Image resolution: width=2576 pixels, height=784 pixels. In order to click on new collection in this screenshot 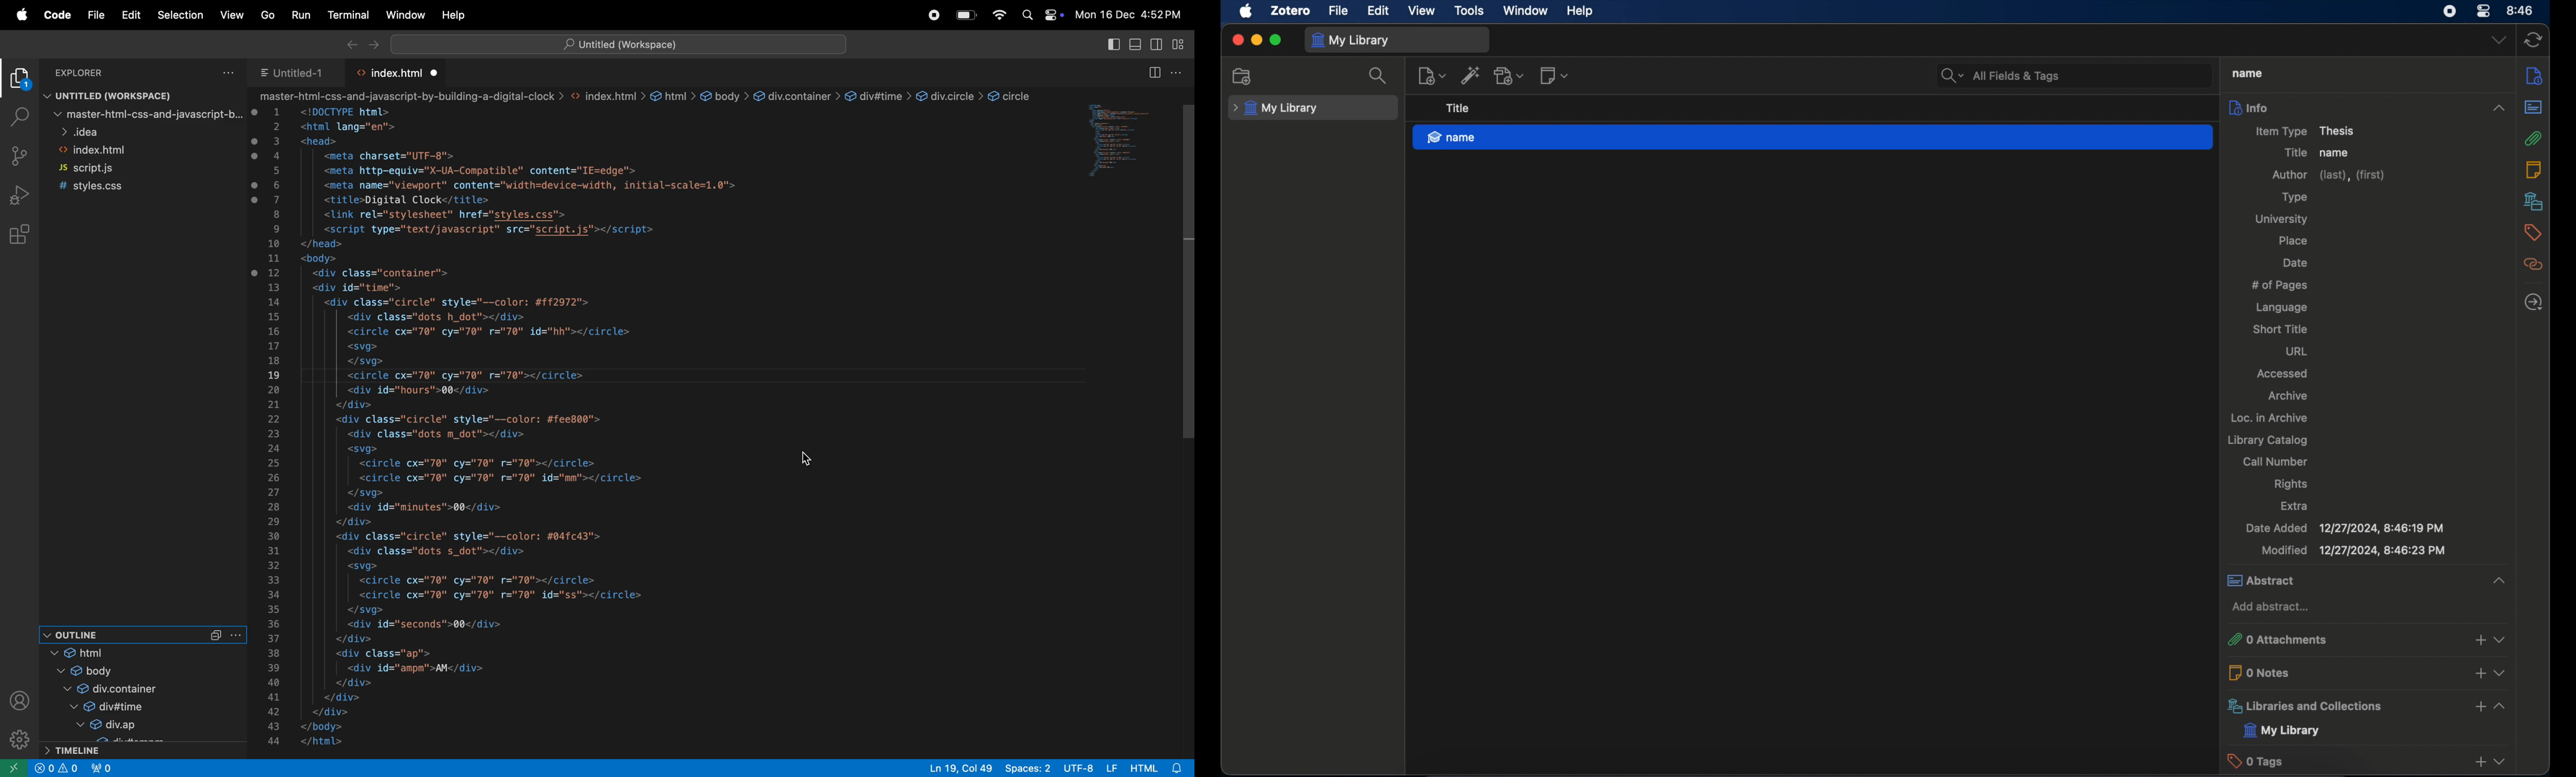, I will do `click(1243, 76)`.